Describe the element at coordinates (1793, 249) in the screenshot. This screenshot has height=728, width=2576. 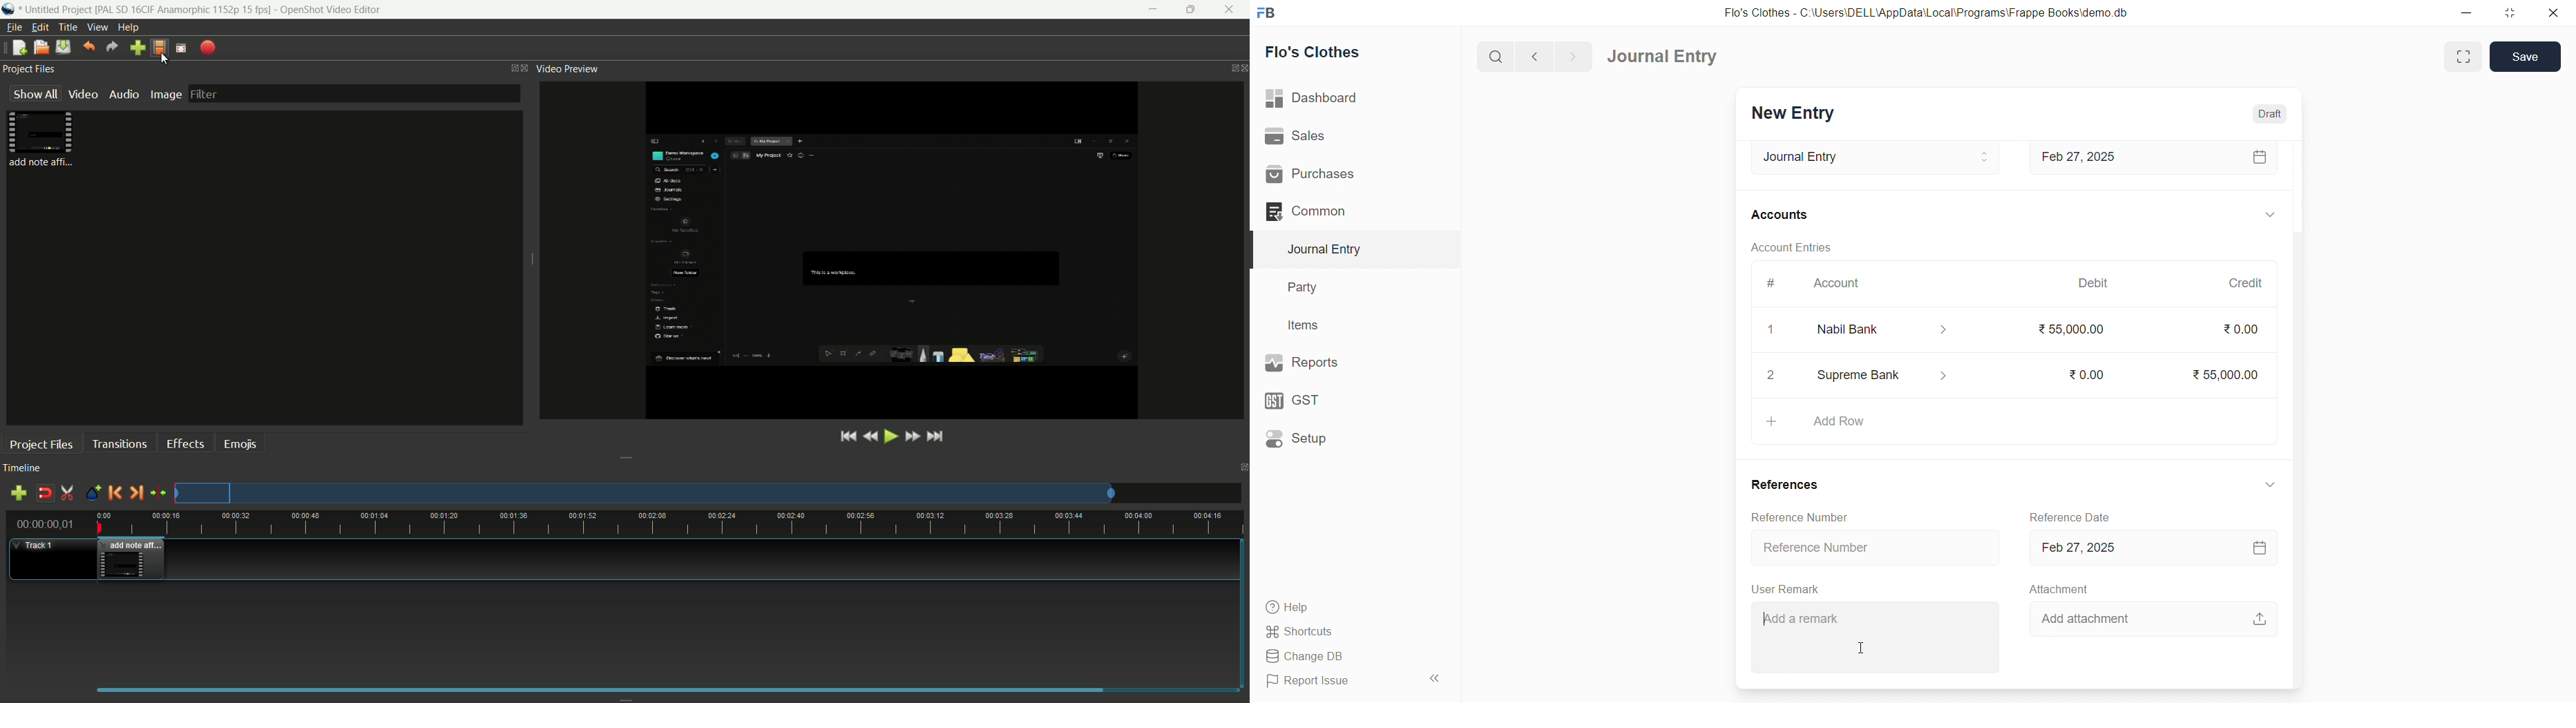
I see `Account Entries` at that location.